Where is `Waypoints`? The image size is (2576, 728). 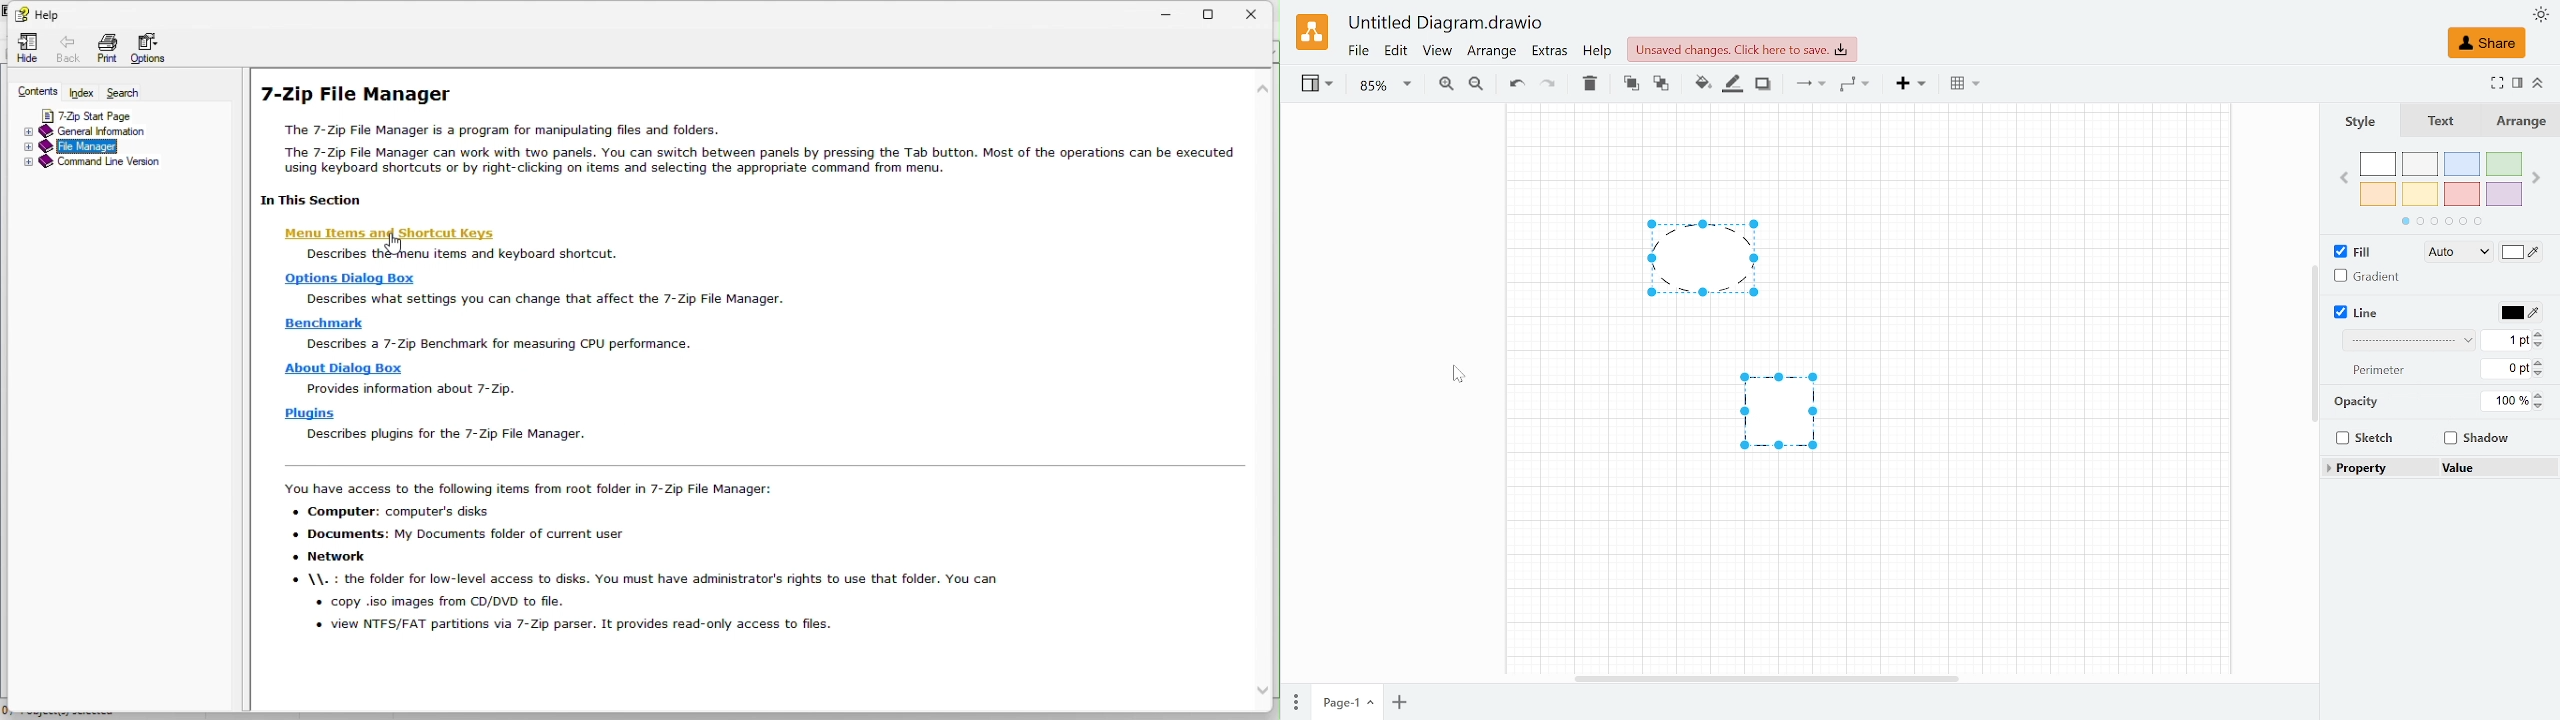
Waypoints is located at coordinates (1854, 85).